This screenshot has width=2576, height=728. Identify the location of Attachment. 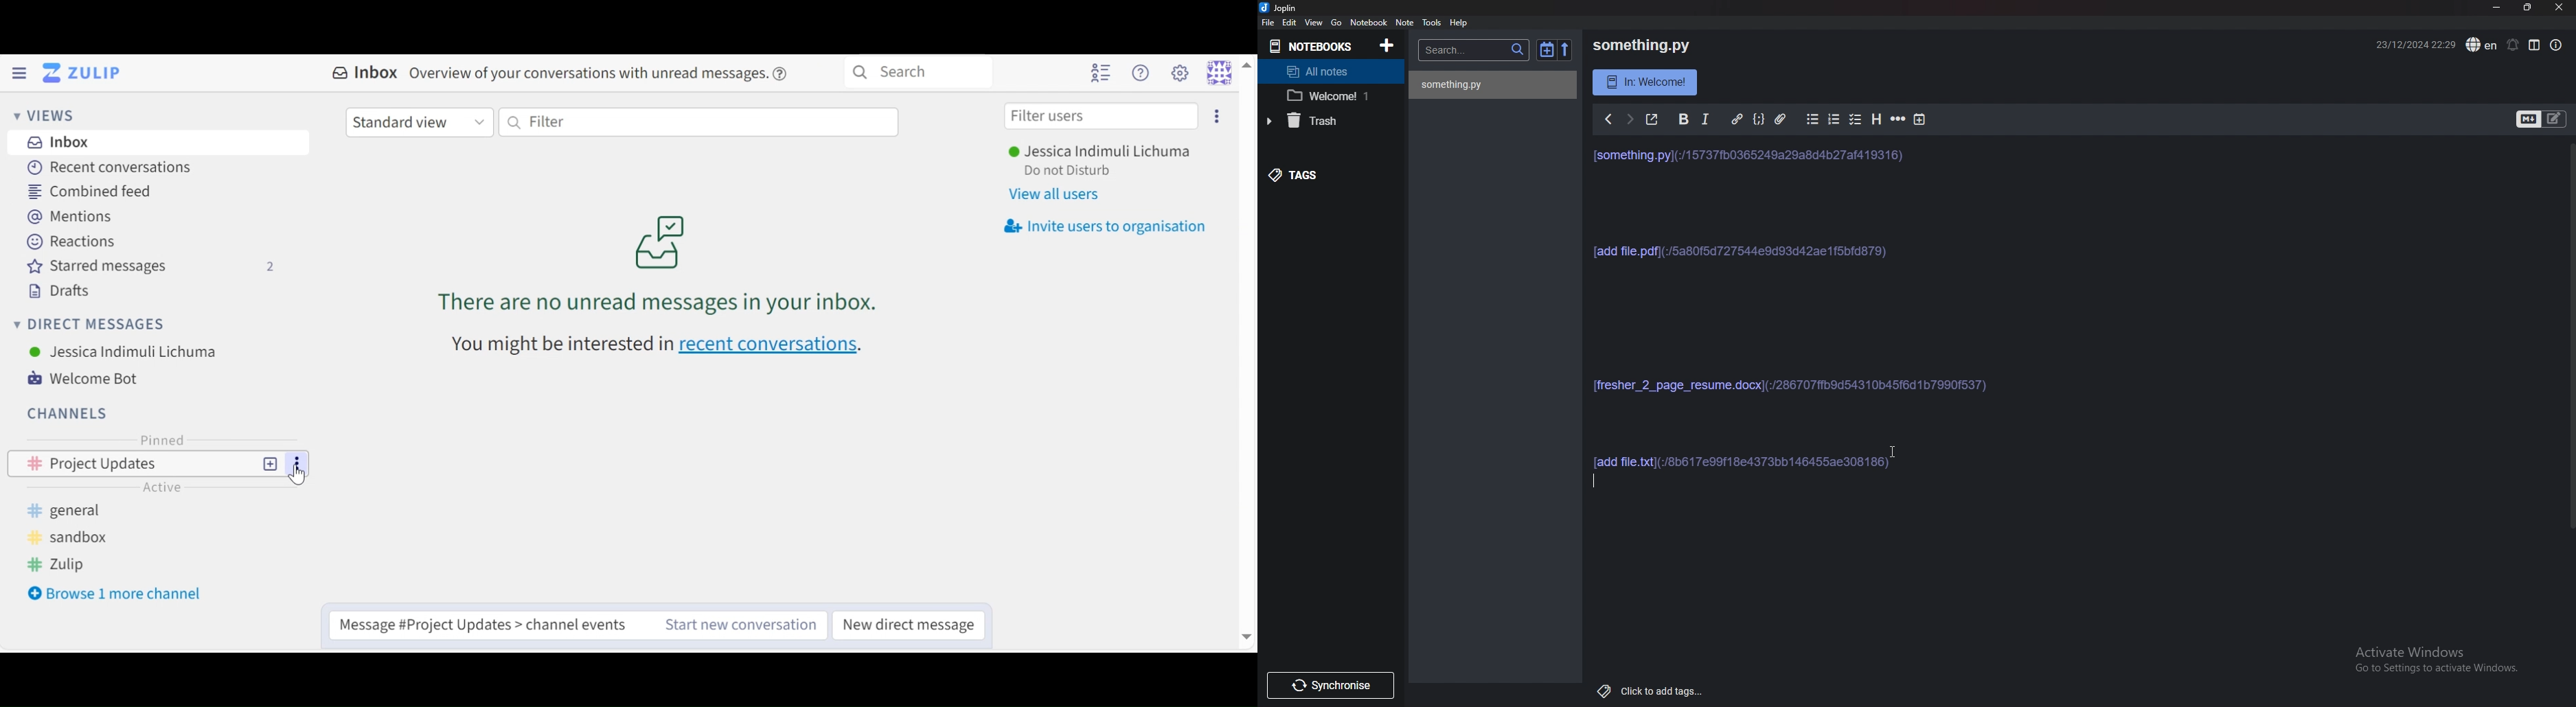
(1781, 118).